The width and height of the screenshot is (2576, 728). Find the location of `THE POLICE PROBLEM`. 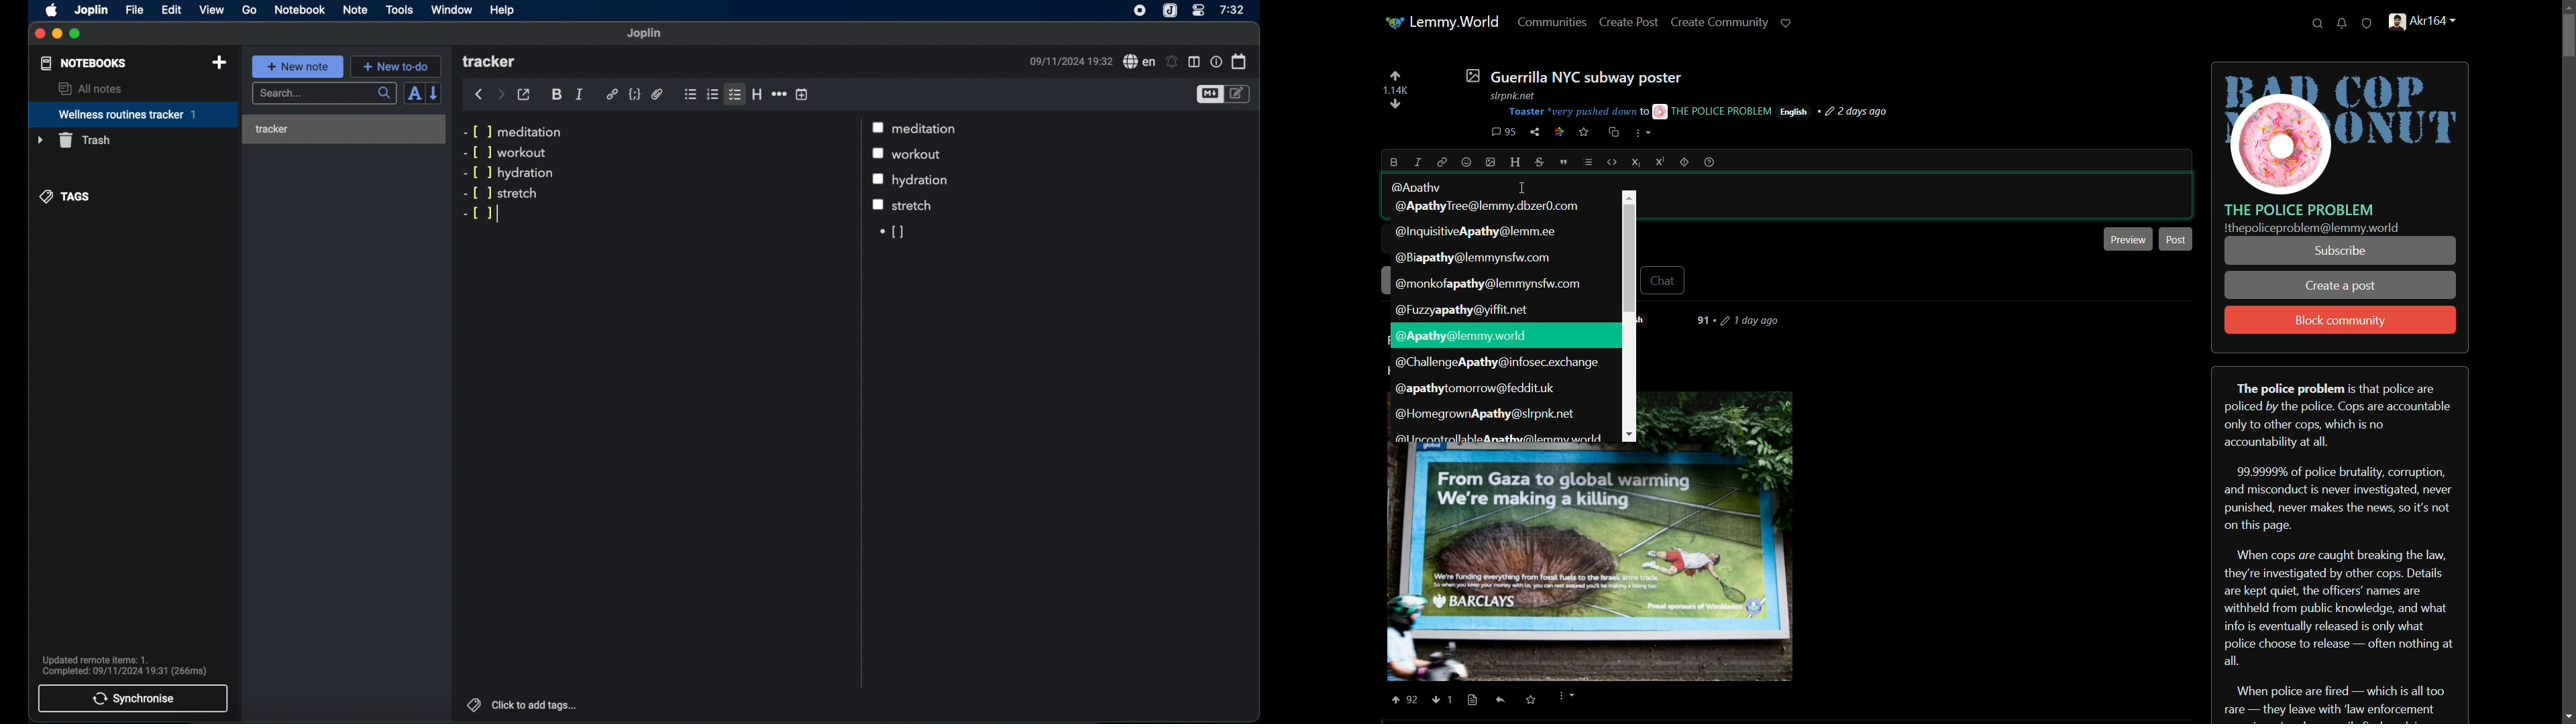

THE POLICE PROBLEM is located at coordinates (1713, 111).